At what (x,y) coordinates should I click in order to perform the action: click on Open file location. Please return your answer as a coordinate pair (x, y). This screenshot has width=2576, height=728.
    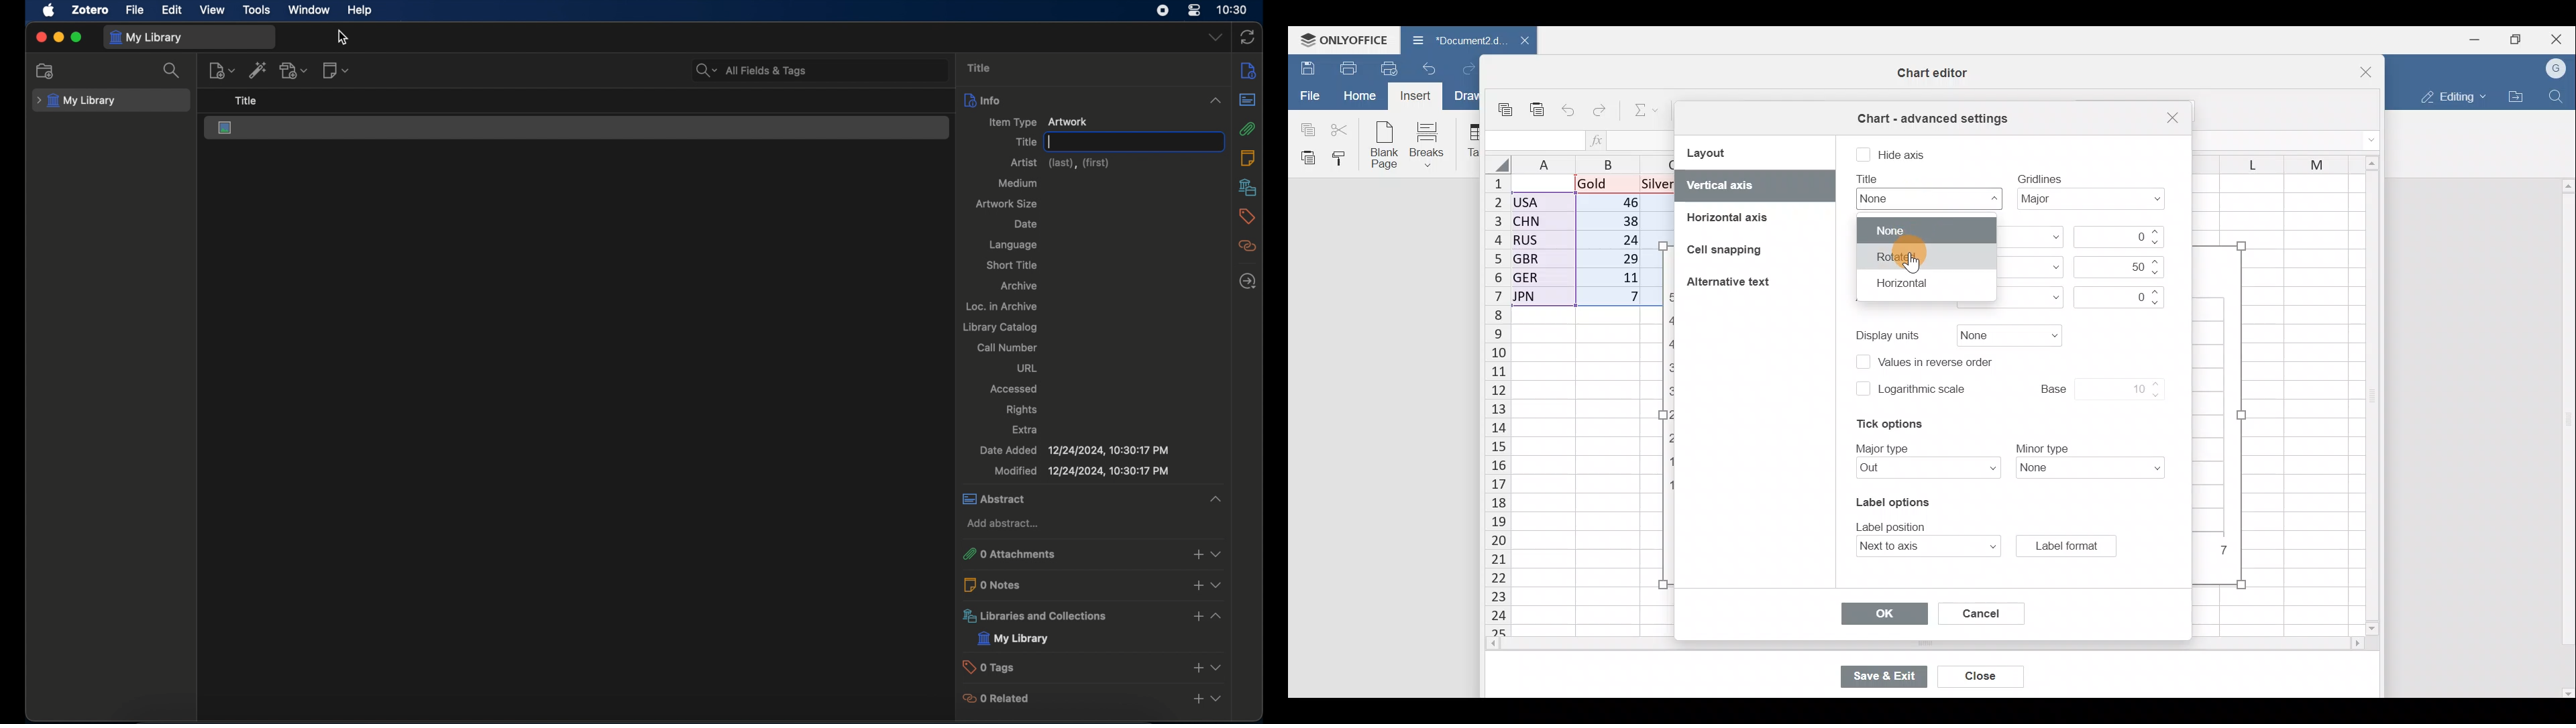
    Looking at the image, I should click on (2514, 96).